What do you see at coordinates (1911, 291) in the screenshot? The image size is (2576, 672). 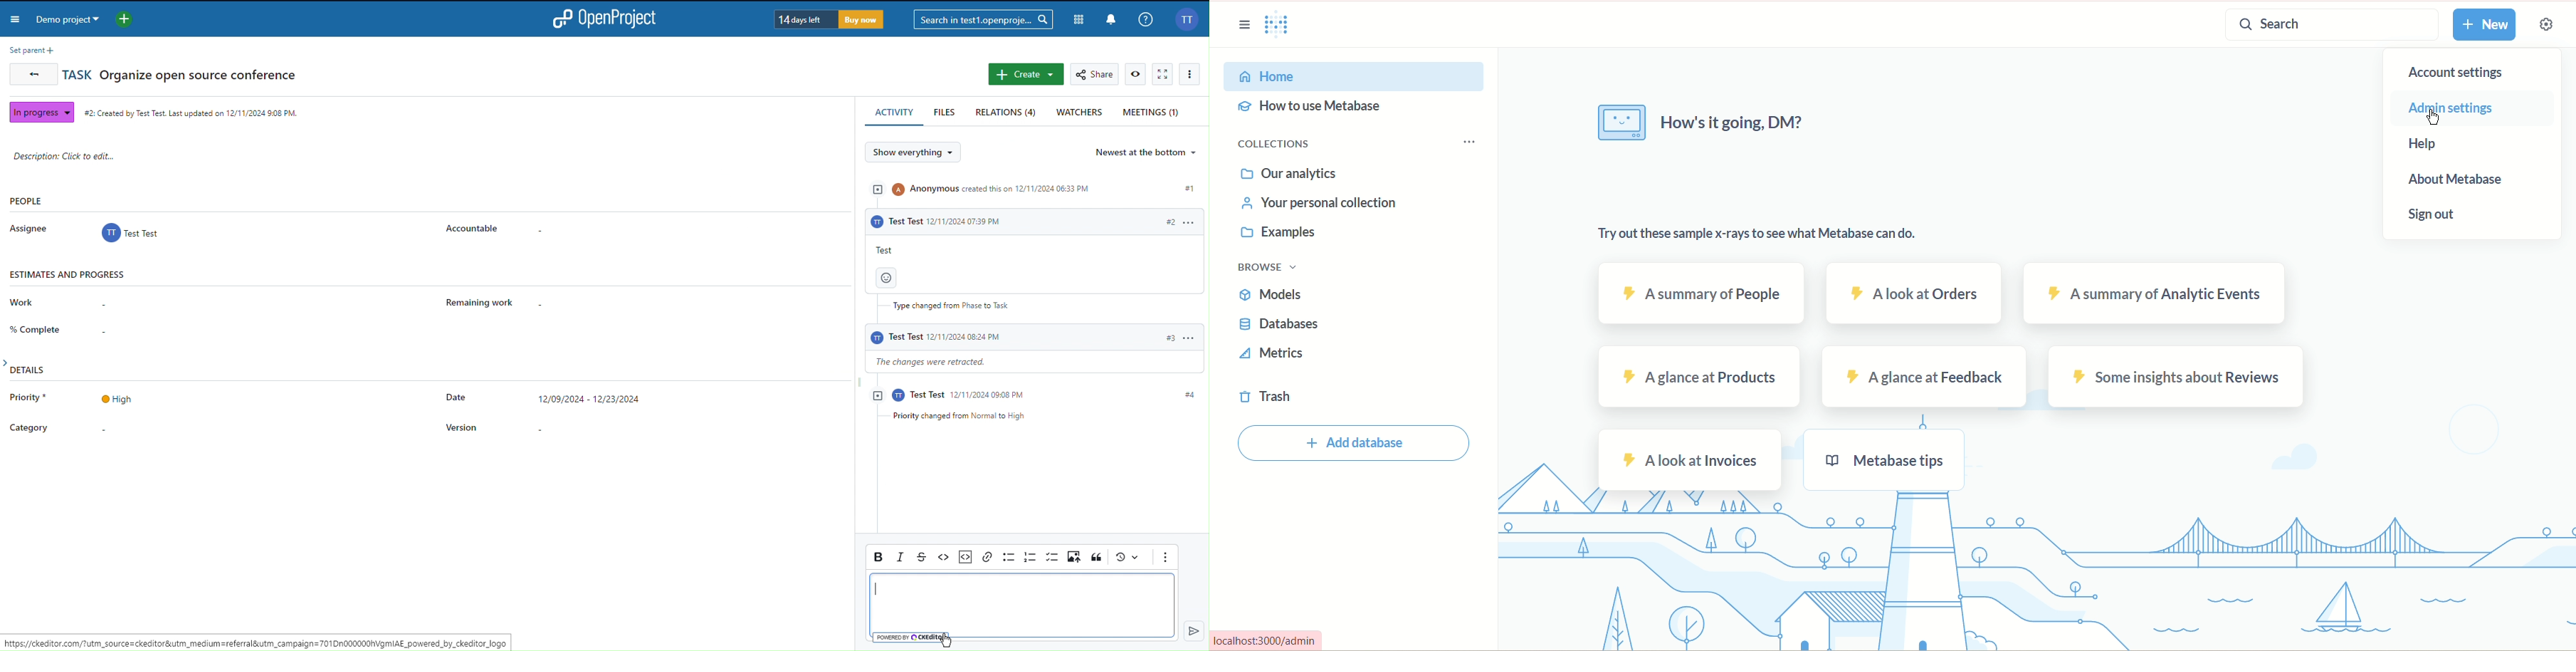 I see `a look at orders` at bounding box center [1911, 291].